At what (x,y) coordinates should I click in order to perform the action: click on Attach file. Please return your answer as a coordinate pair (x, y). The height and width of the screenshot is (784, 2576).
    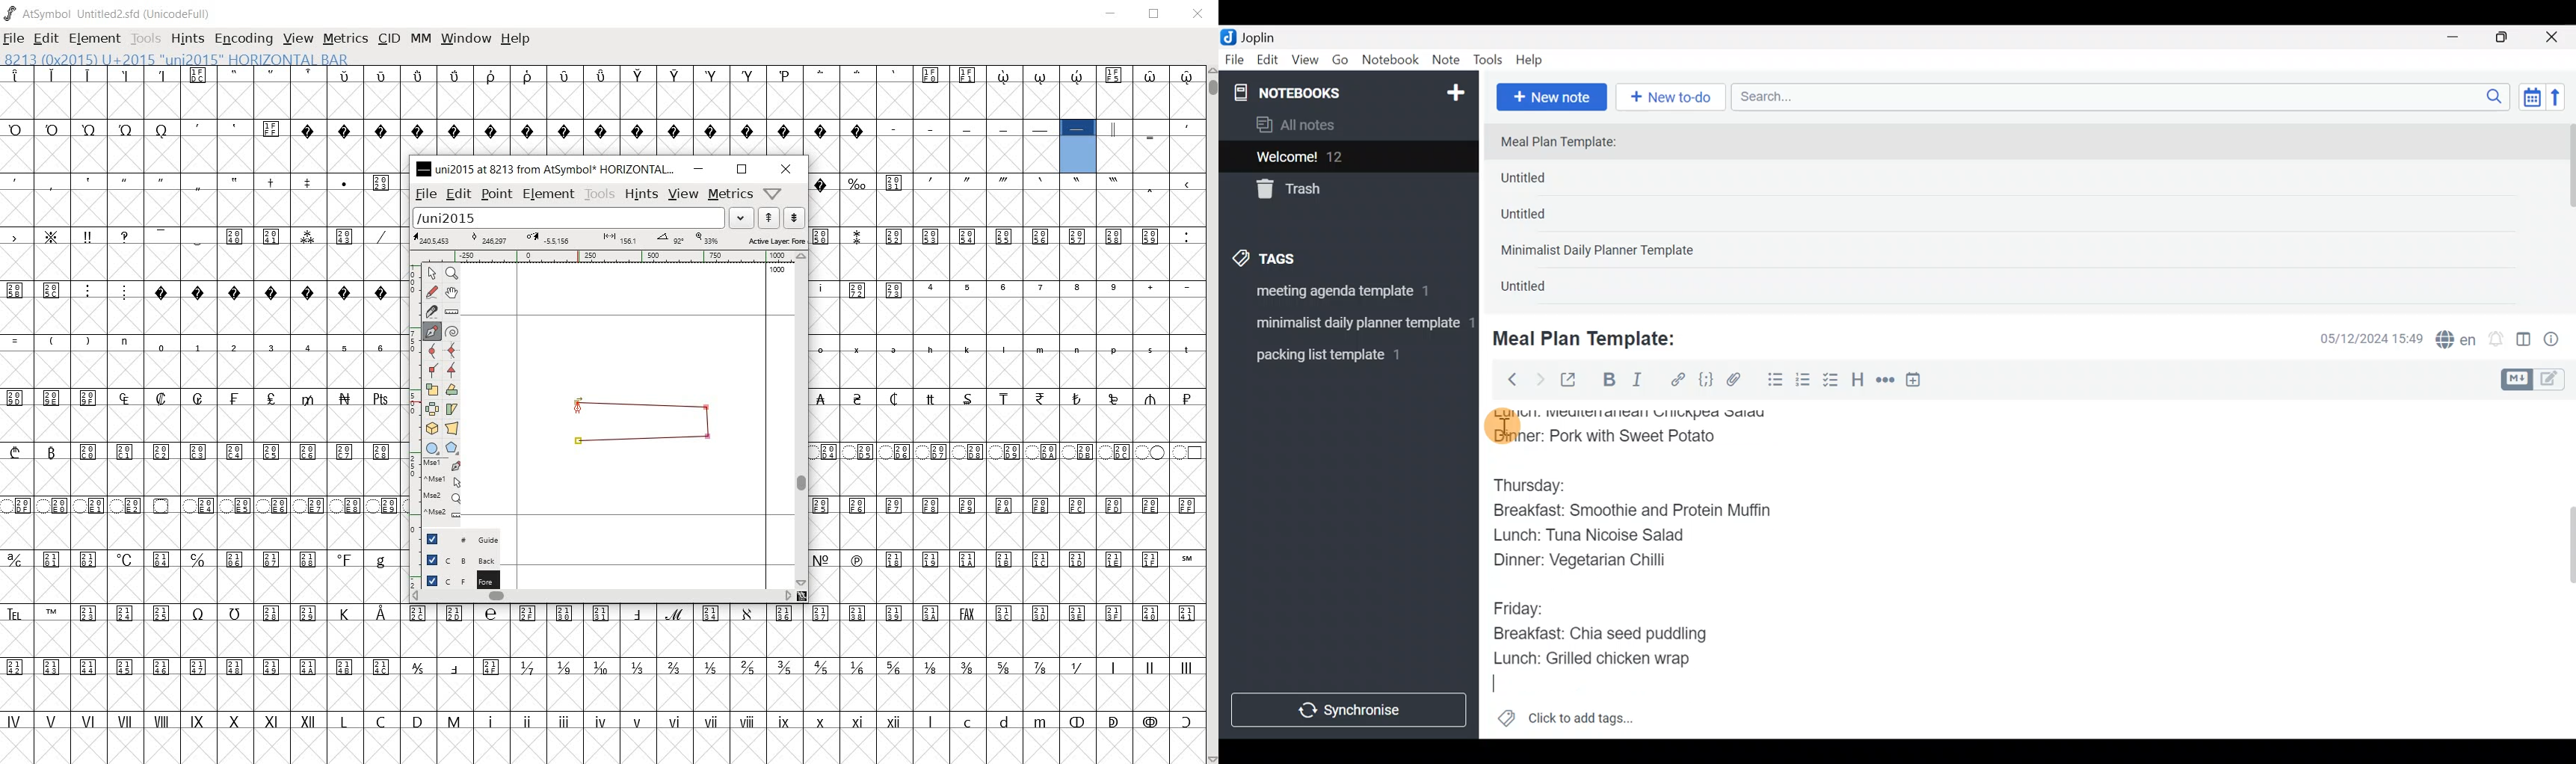
    Looking at the image, I should click on (1738, 381).